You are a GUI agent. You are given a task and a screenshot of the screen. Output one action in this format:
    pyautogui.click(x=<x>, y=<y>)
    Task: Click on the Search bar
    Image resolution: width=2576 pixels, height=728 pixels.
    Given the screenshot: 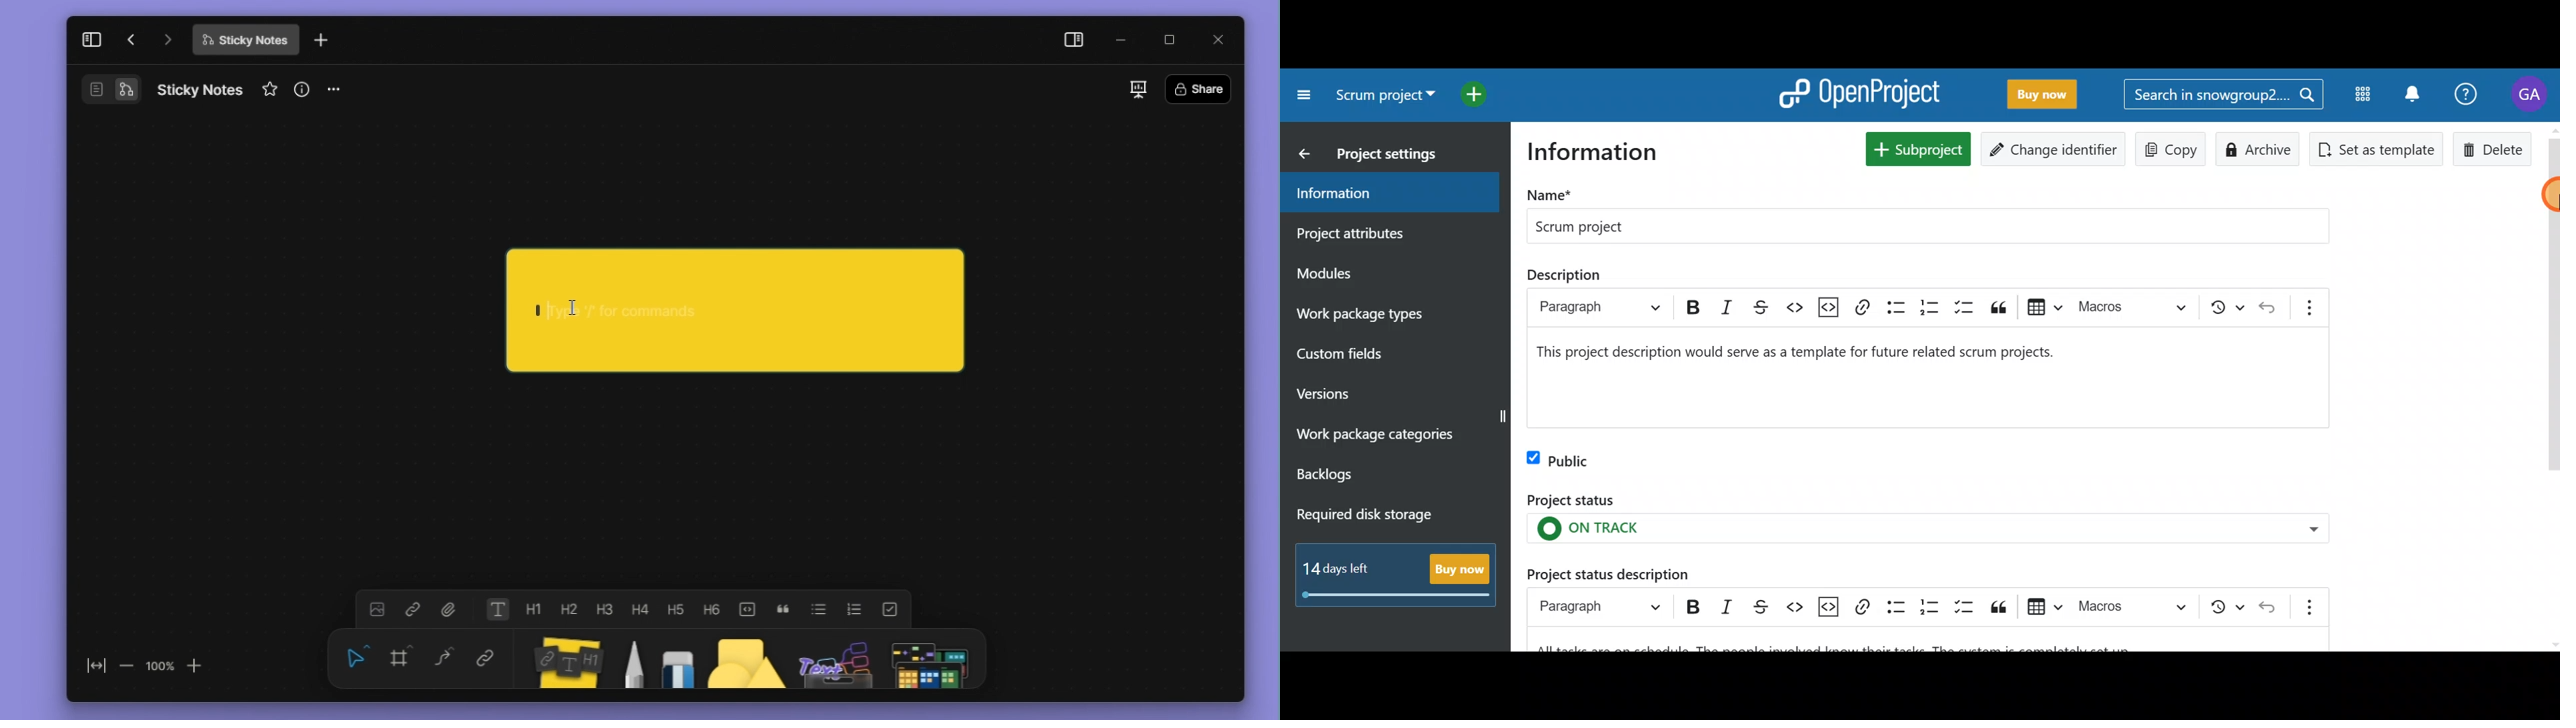 What is the action you would take?
    pyautogui.click(x=2223, y=97)
    